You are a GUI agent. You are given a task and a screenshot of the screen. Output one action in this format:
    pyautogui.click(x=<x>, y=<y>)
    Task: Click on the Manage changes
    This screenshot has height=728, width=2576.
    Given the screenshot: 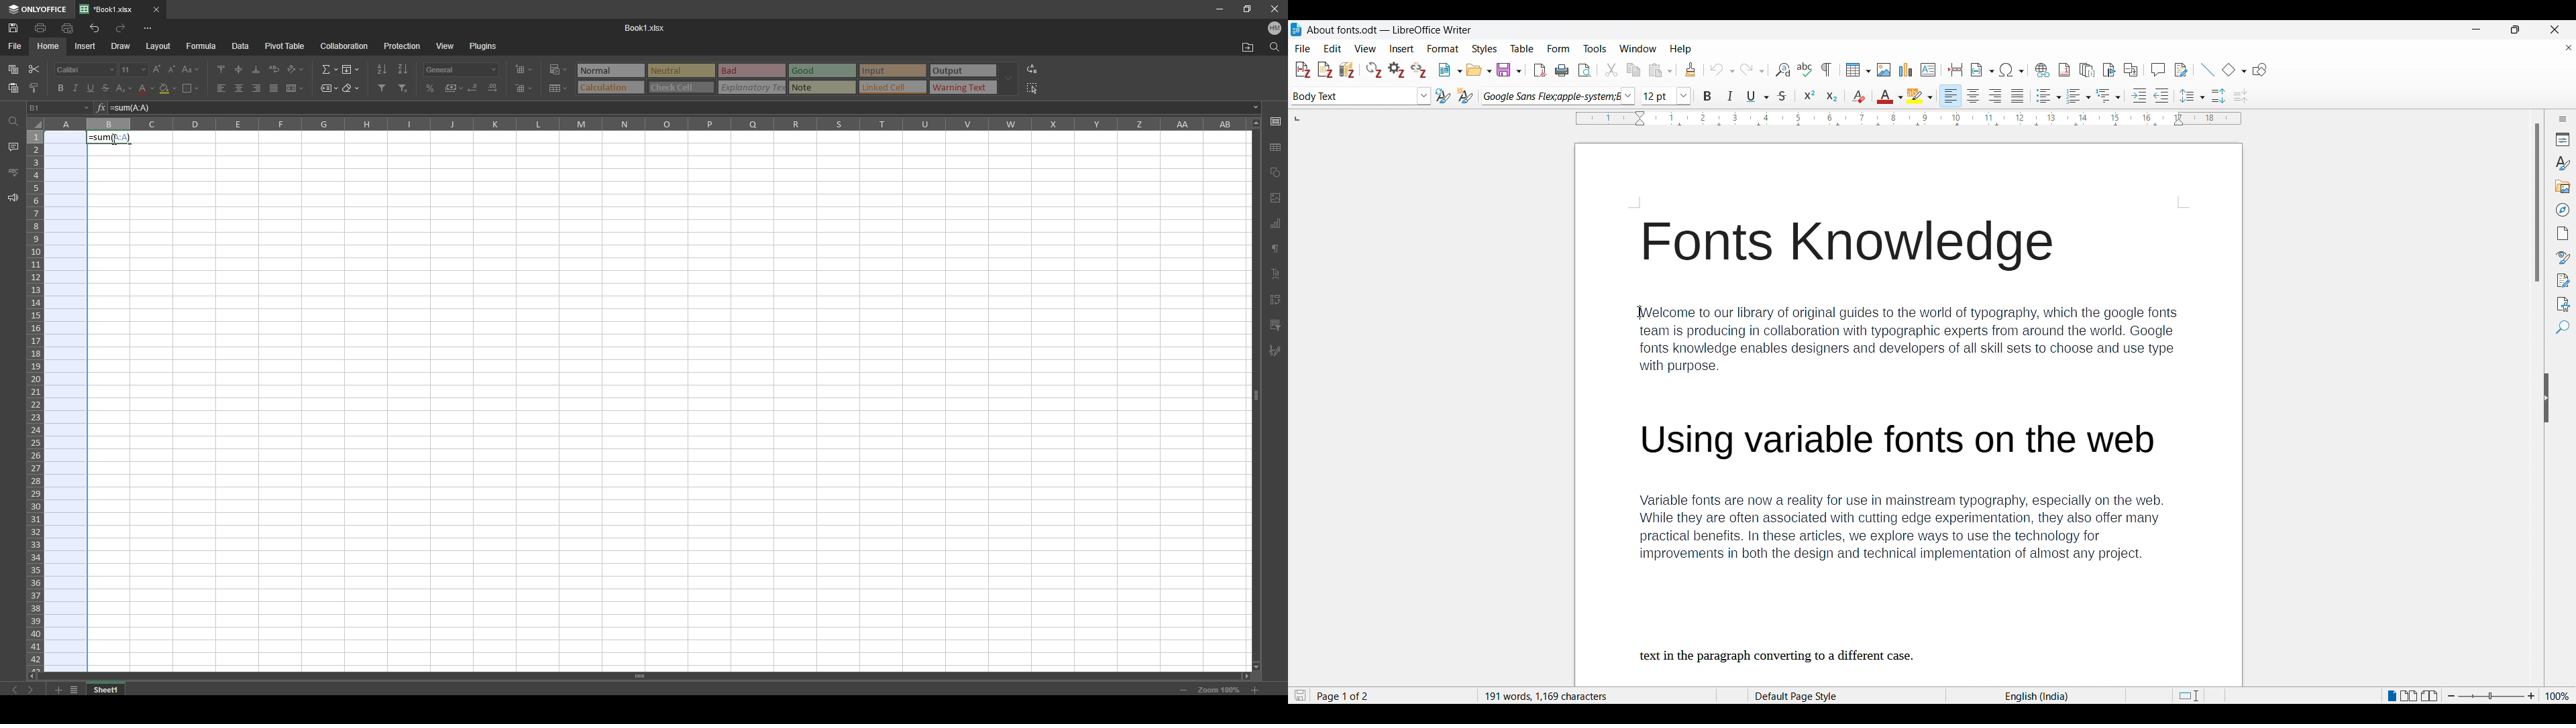 What is the action you would take?
    pyautogui.click(x=2563, y=281)
    